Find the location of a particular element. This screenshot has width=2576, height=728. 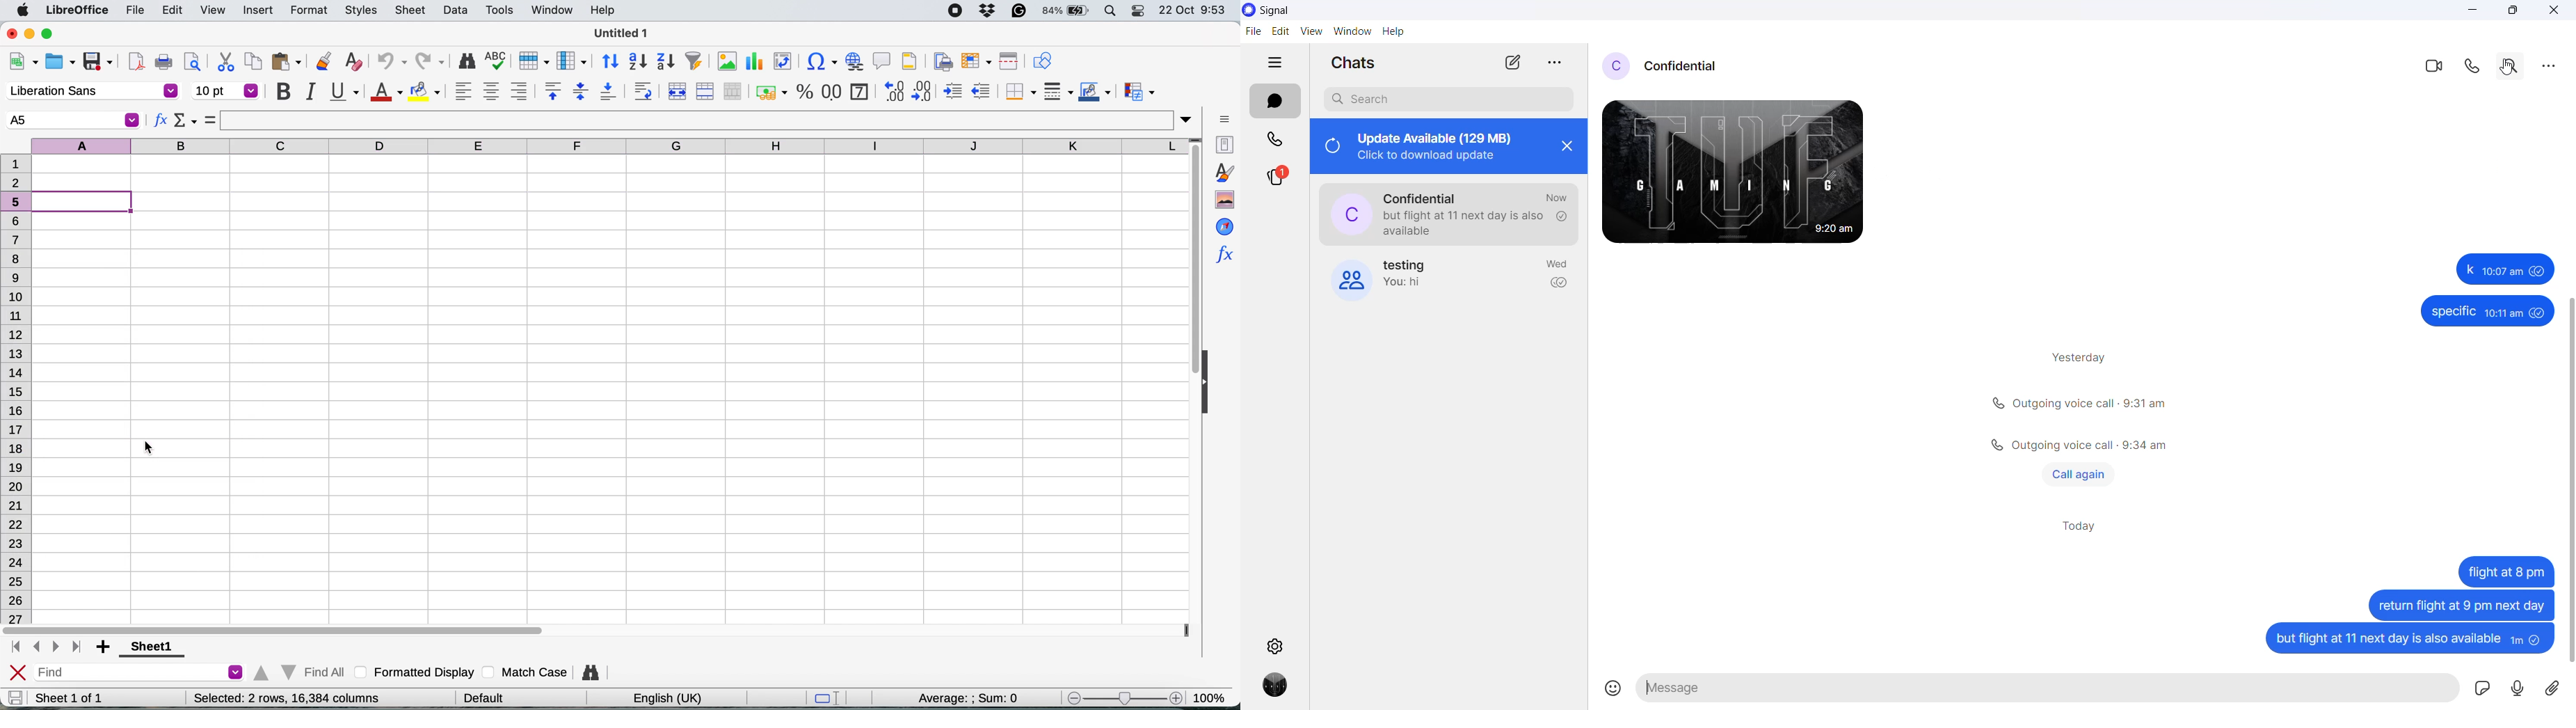

cut is located at coordinates (226, 61).